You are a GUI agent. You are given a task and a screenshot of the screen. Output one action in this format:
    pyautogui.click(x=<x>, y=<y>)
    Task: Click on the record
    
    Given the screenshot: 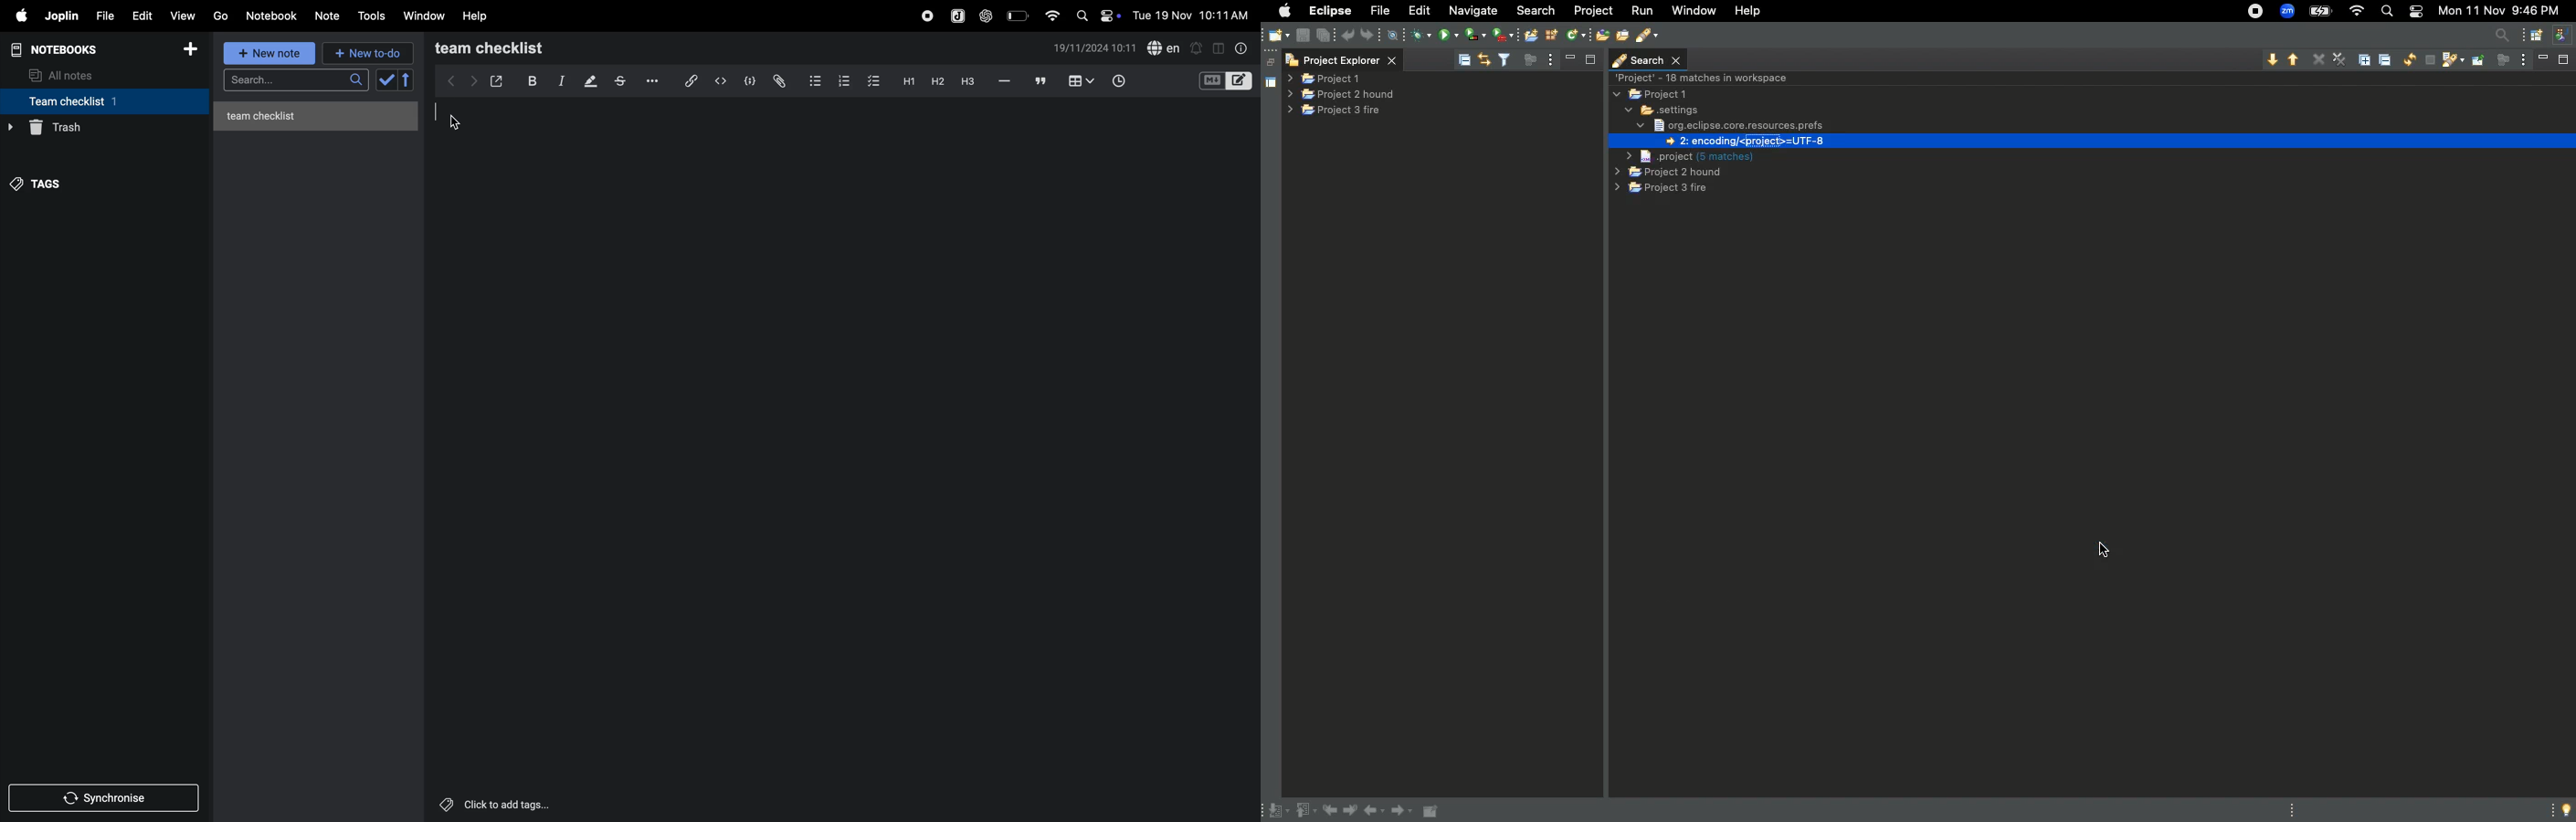 What is the action you would take?
    pyautogui.click(x=924, y=15)
    